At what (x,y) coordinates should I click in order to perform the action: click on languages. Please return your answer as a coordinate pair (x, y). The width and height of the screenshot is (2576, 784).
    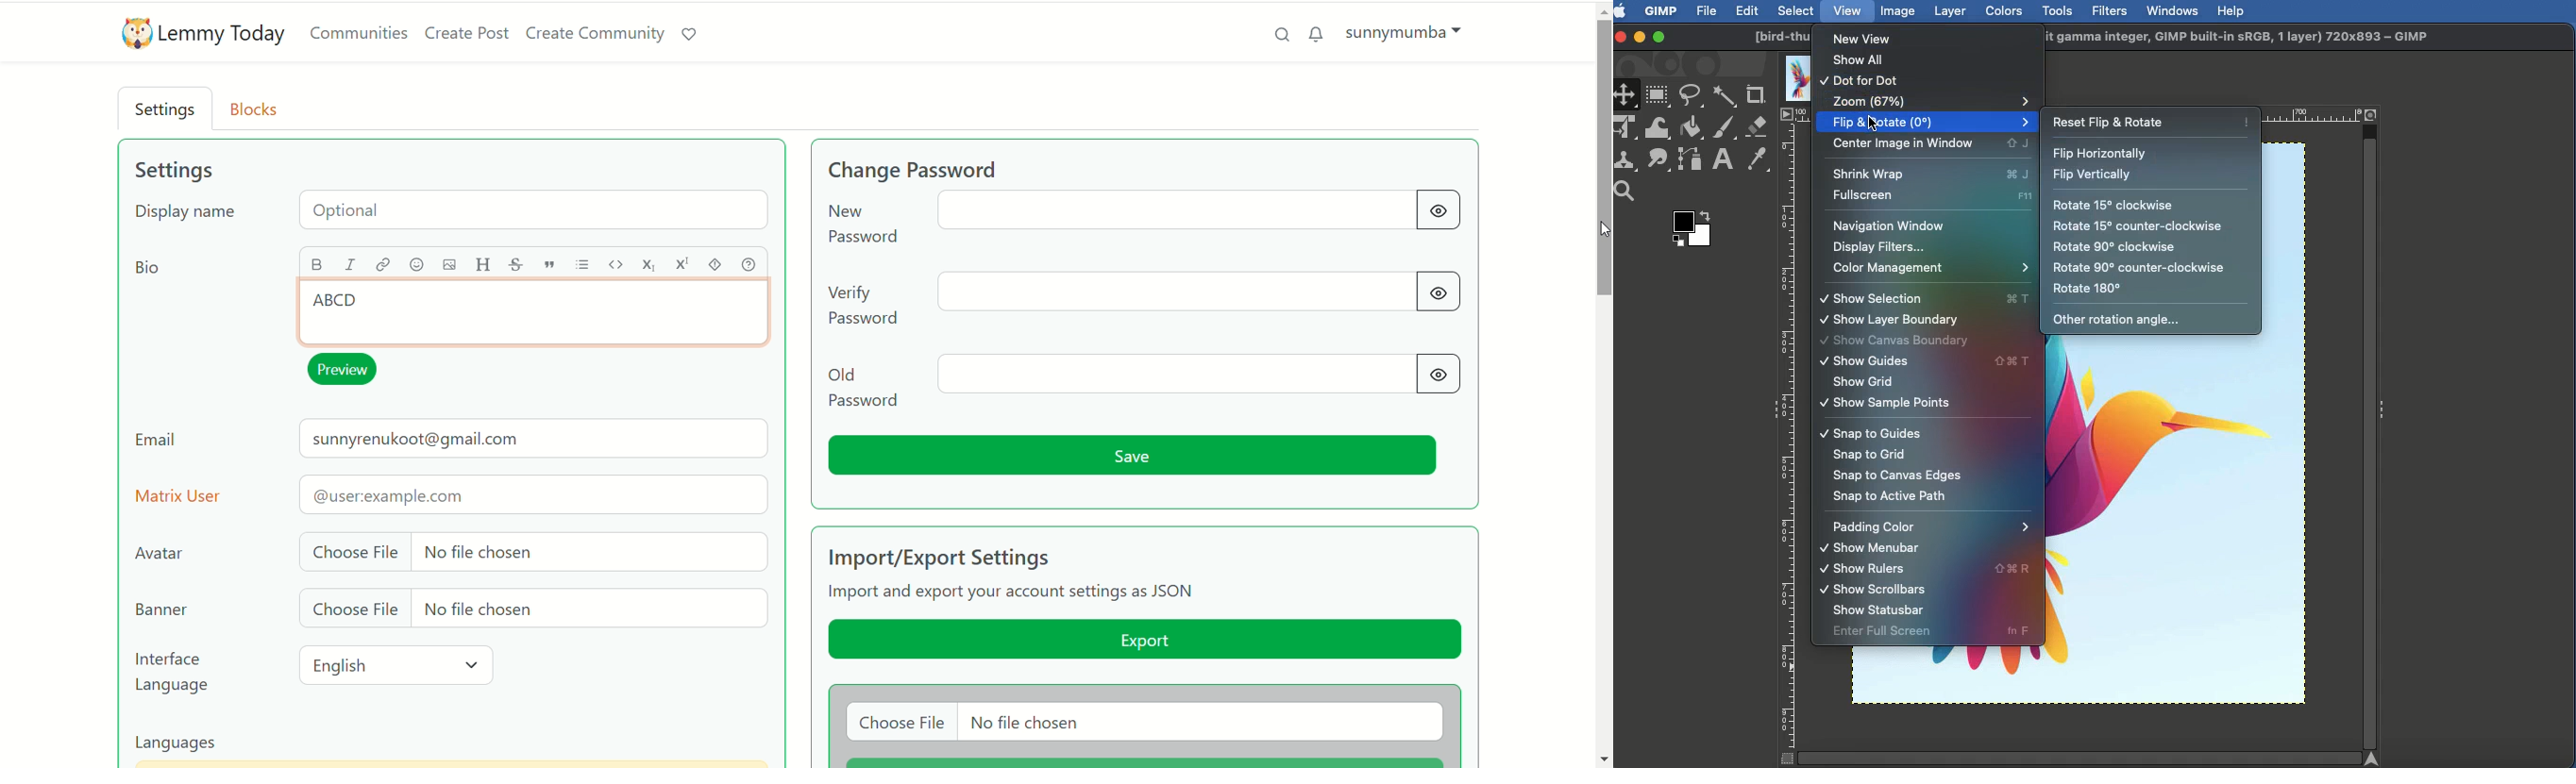
    Looking at the image, I should click on (185, 744).